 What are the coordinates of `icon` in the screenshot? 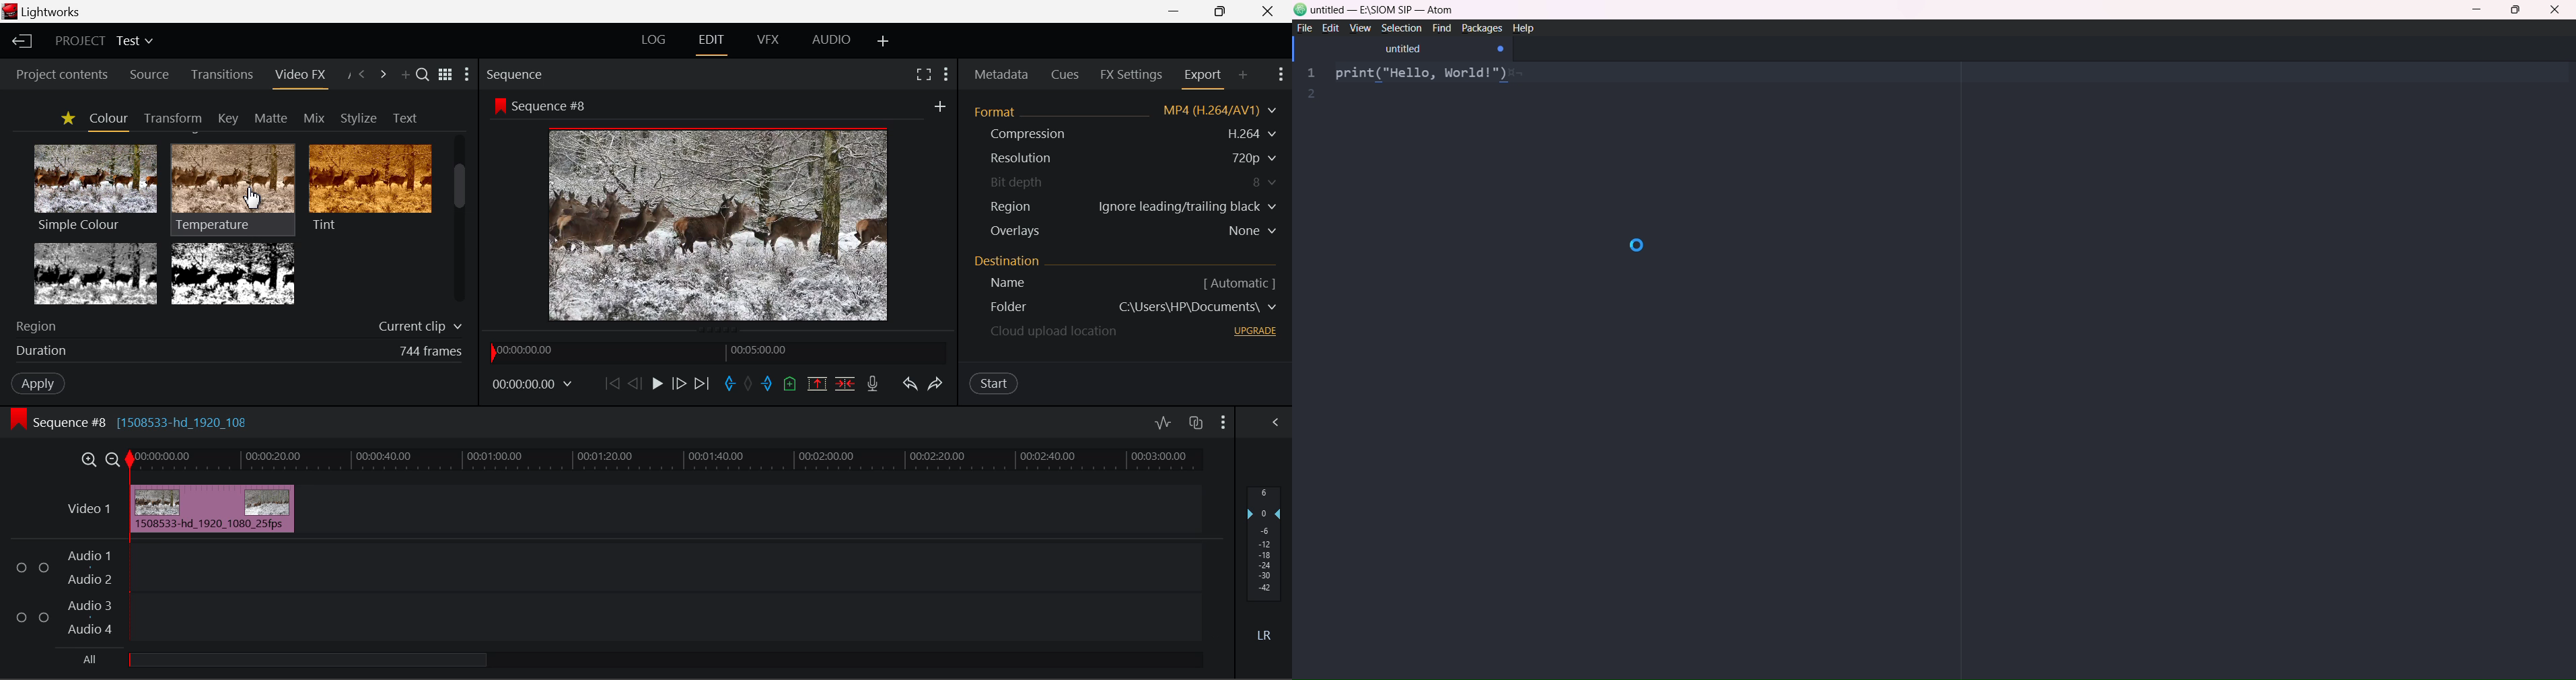 It's located at (19, 419).